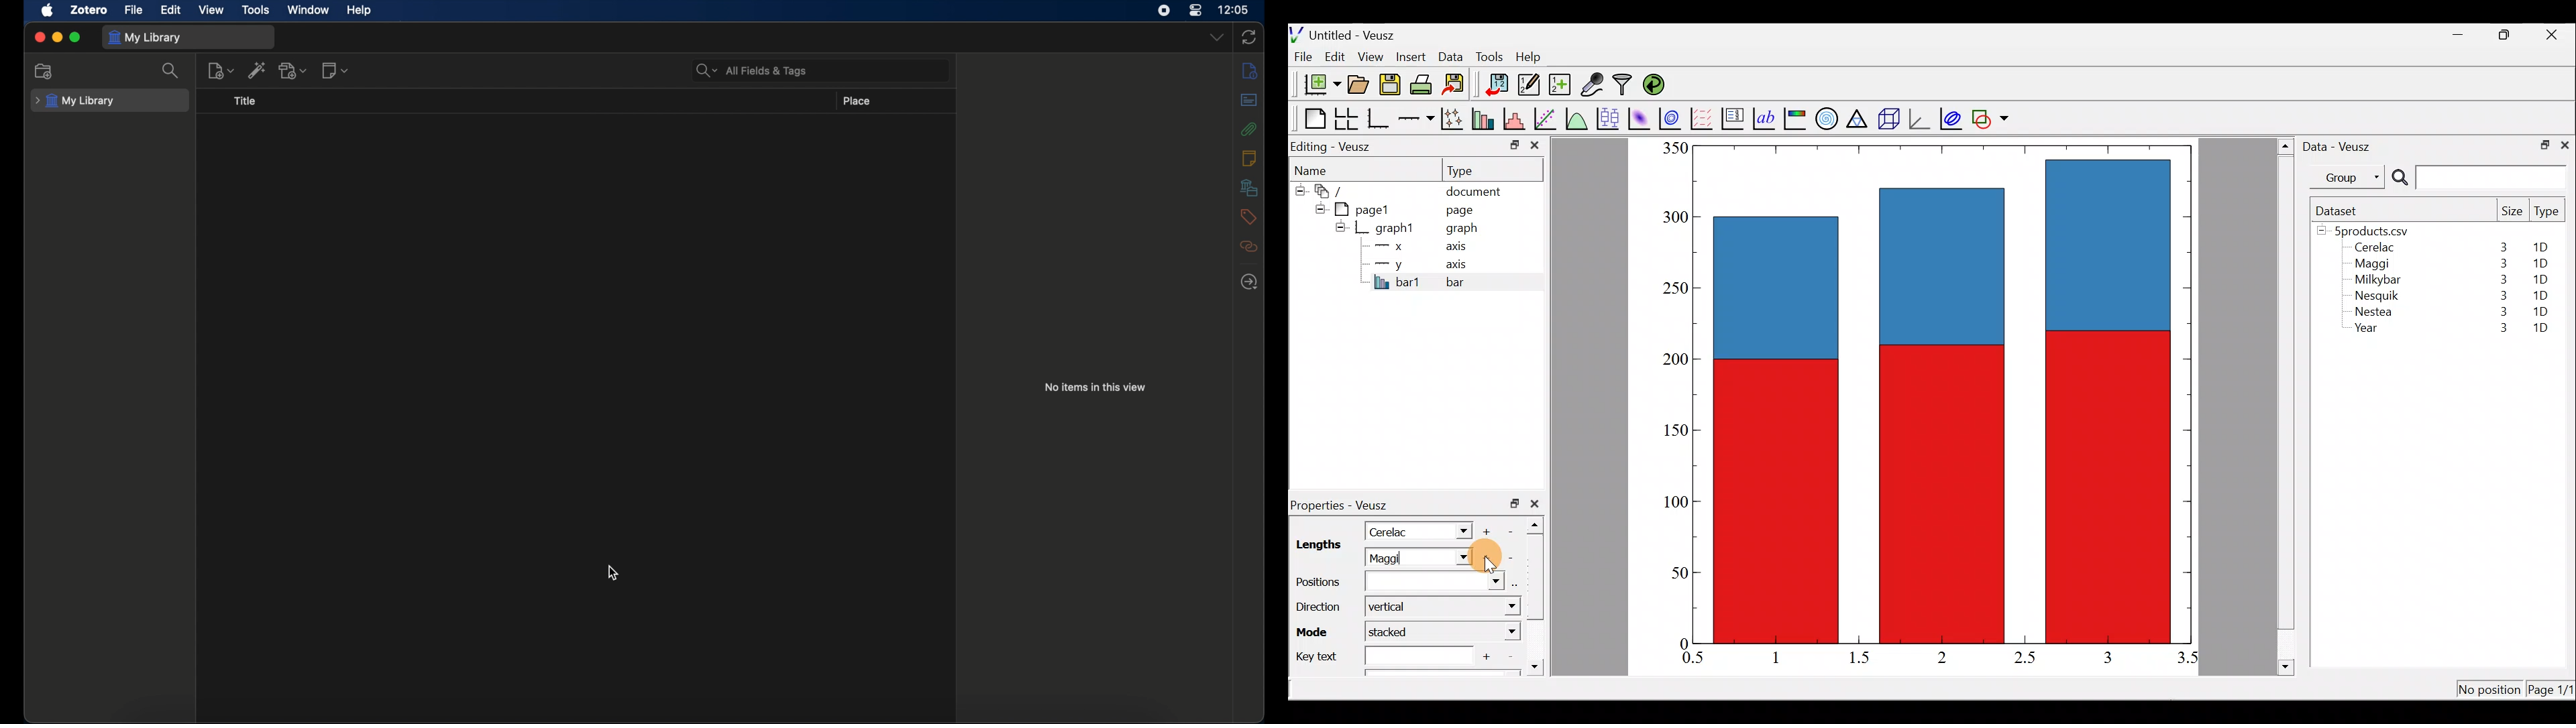  I want to click on axis, so click(1462, 265).